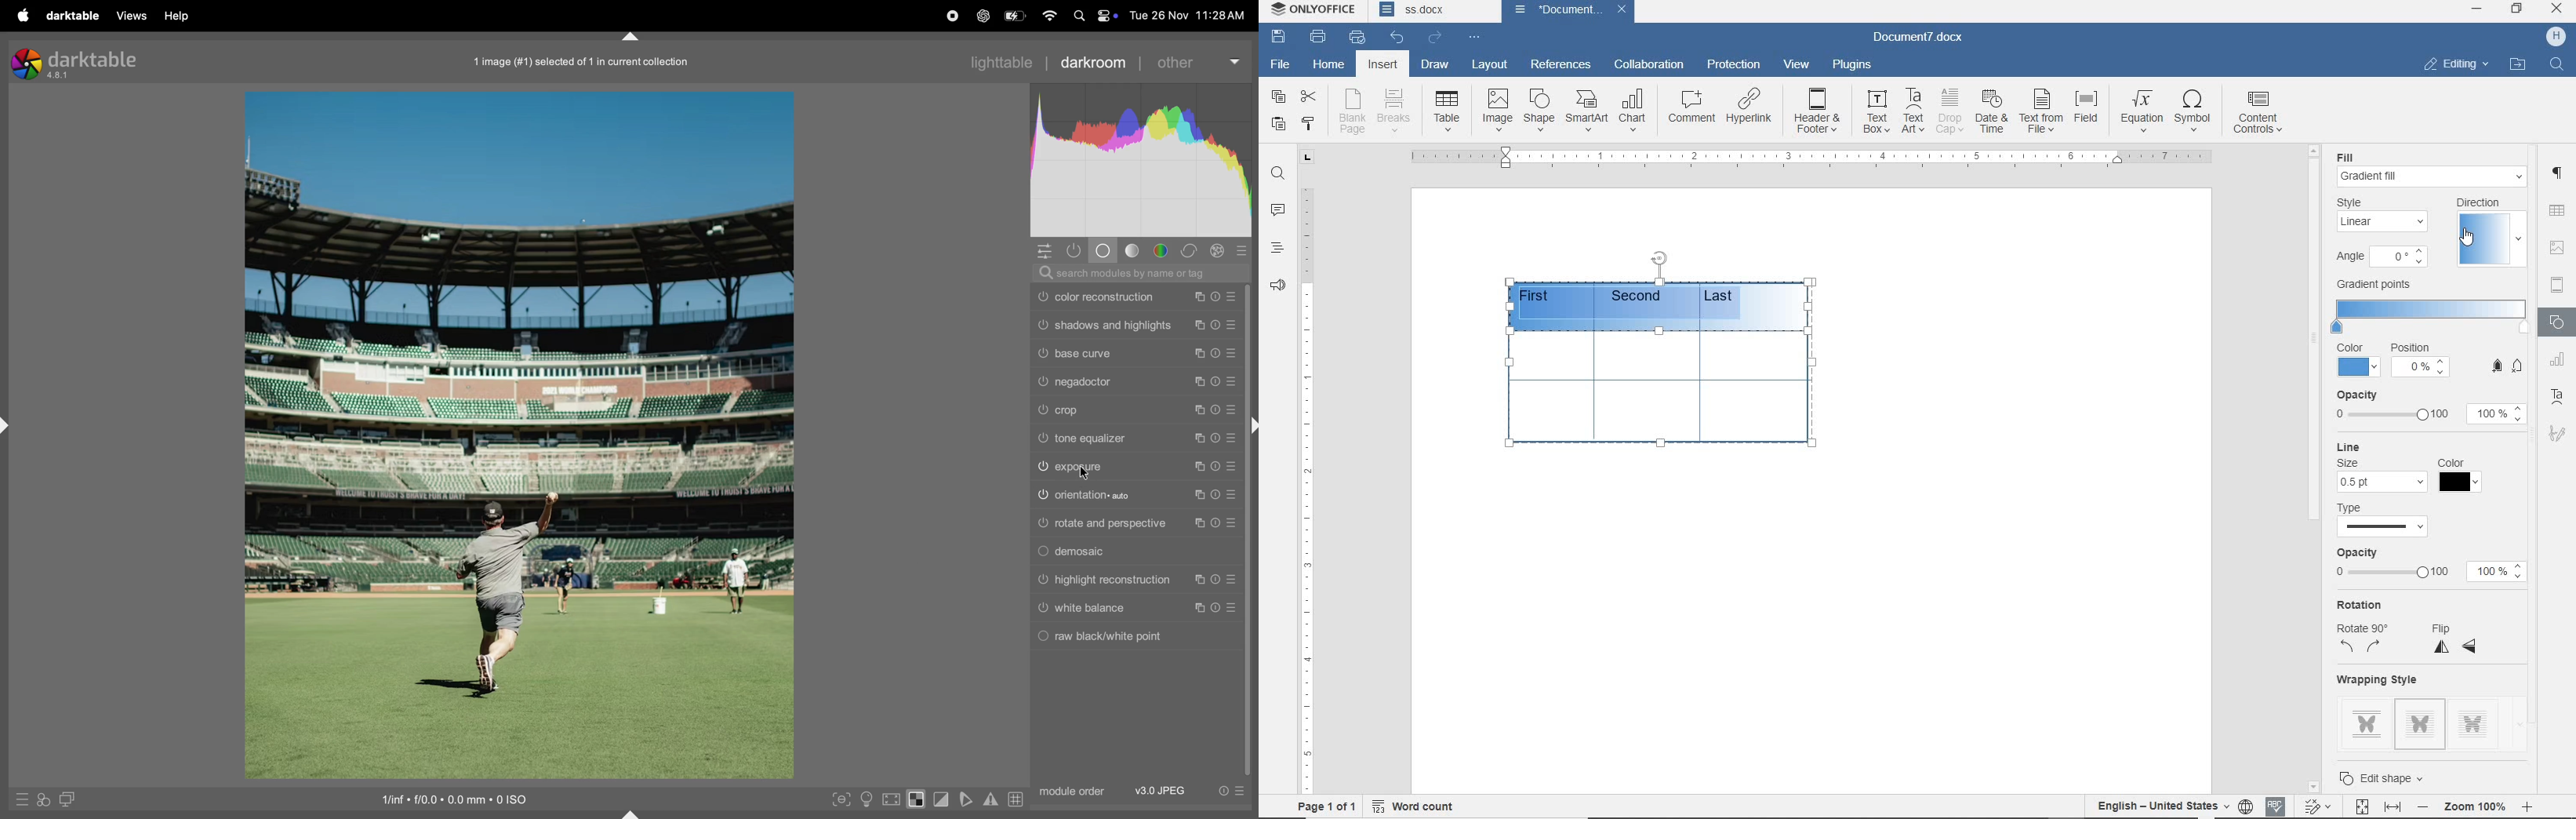  What do you see at coordinates (1635, 111) in the screenshot?
I see `chart` at bounding box center [1635, 111].